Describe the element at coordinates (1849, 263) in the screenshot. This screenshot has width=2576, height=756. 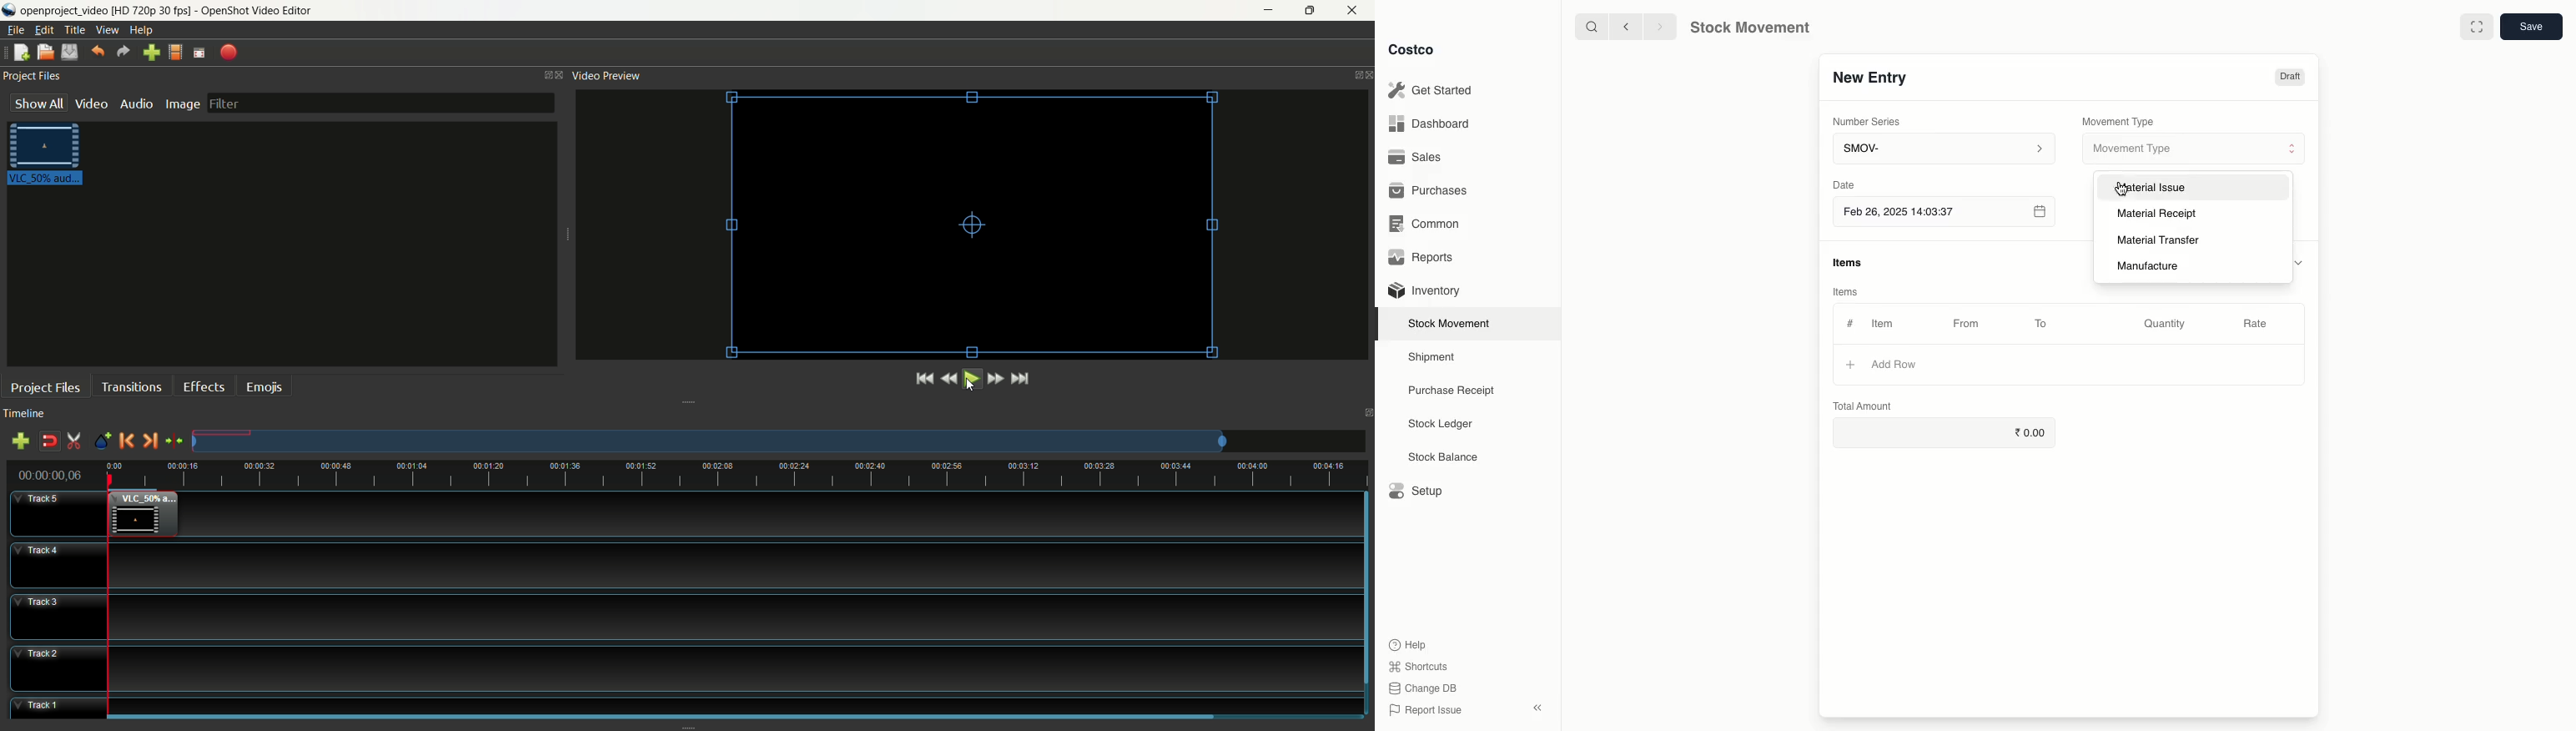
I see `items` at that location.